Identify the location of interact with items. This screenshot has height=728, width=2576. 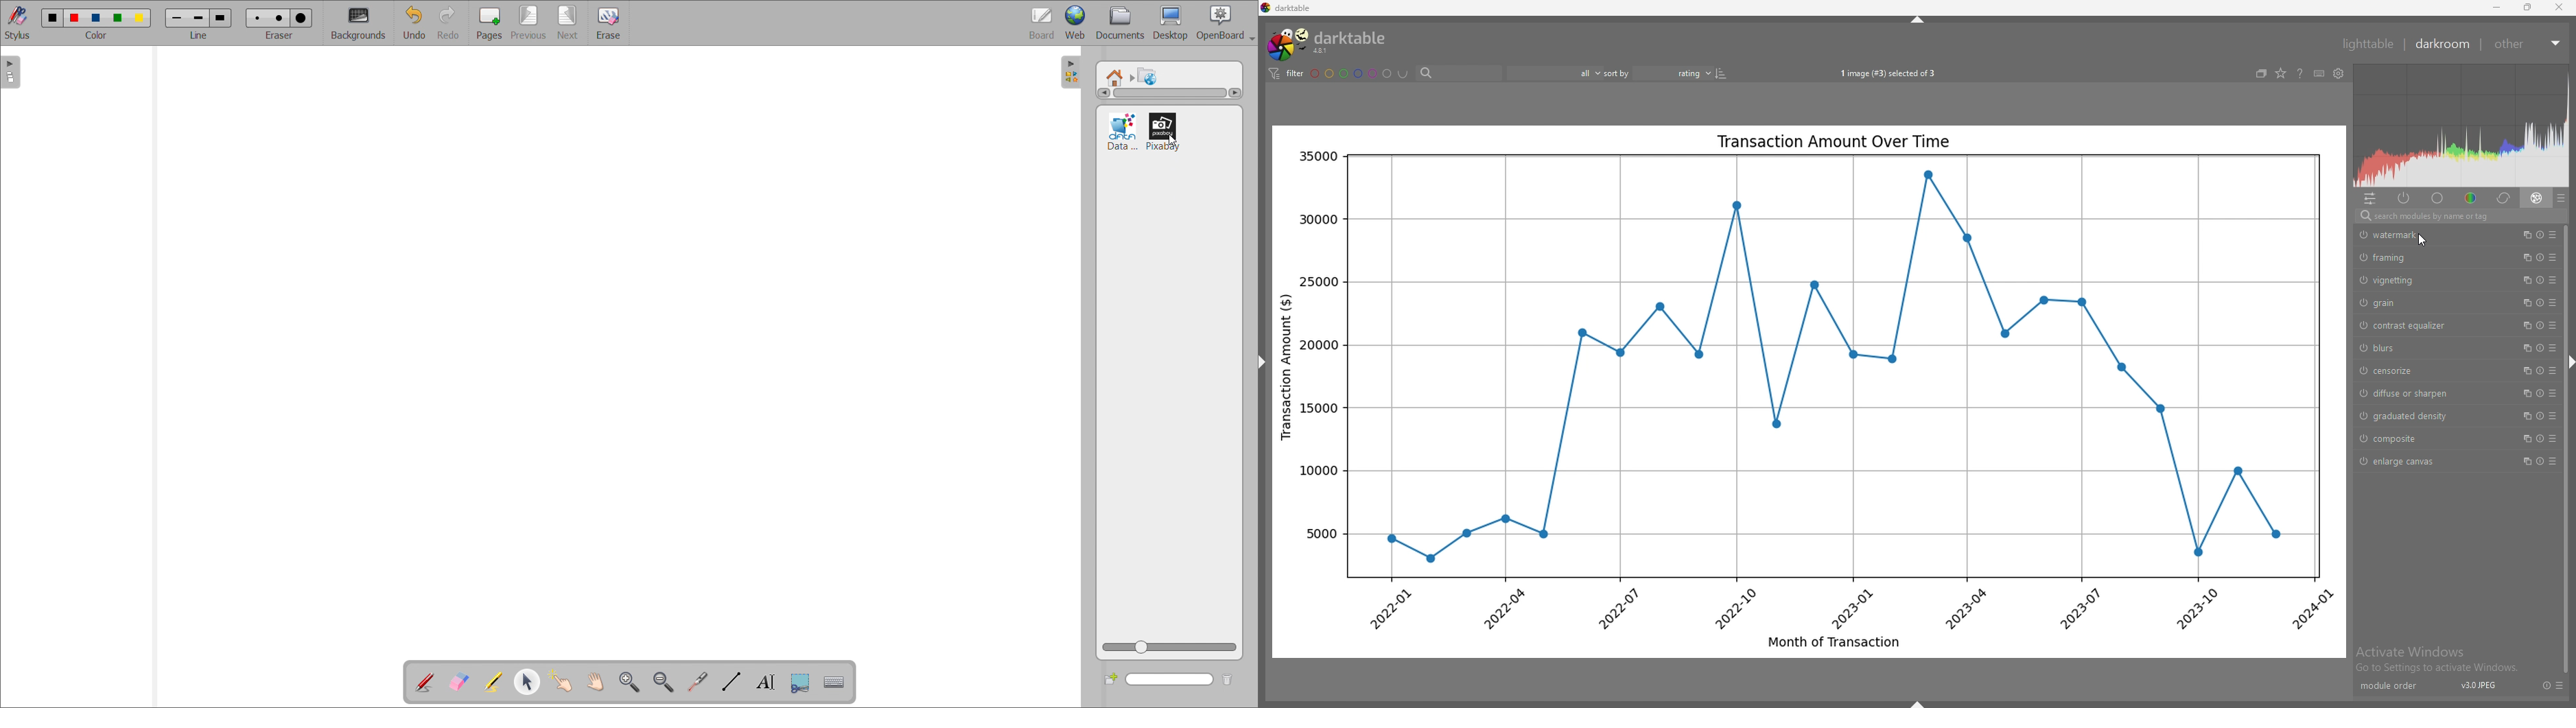
(561, 681).